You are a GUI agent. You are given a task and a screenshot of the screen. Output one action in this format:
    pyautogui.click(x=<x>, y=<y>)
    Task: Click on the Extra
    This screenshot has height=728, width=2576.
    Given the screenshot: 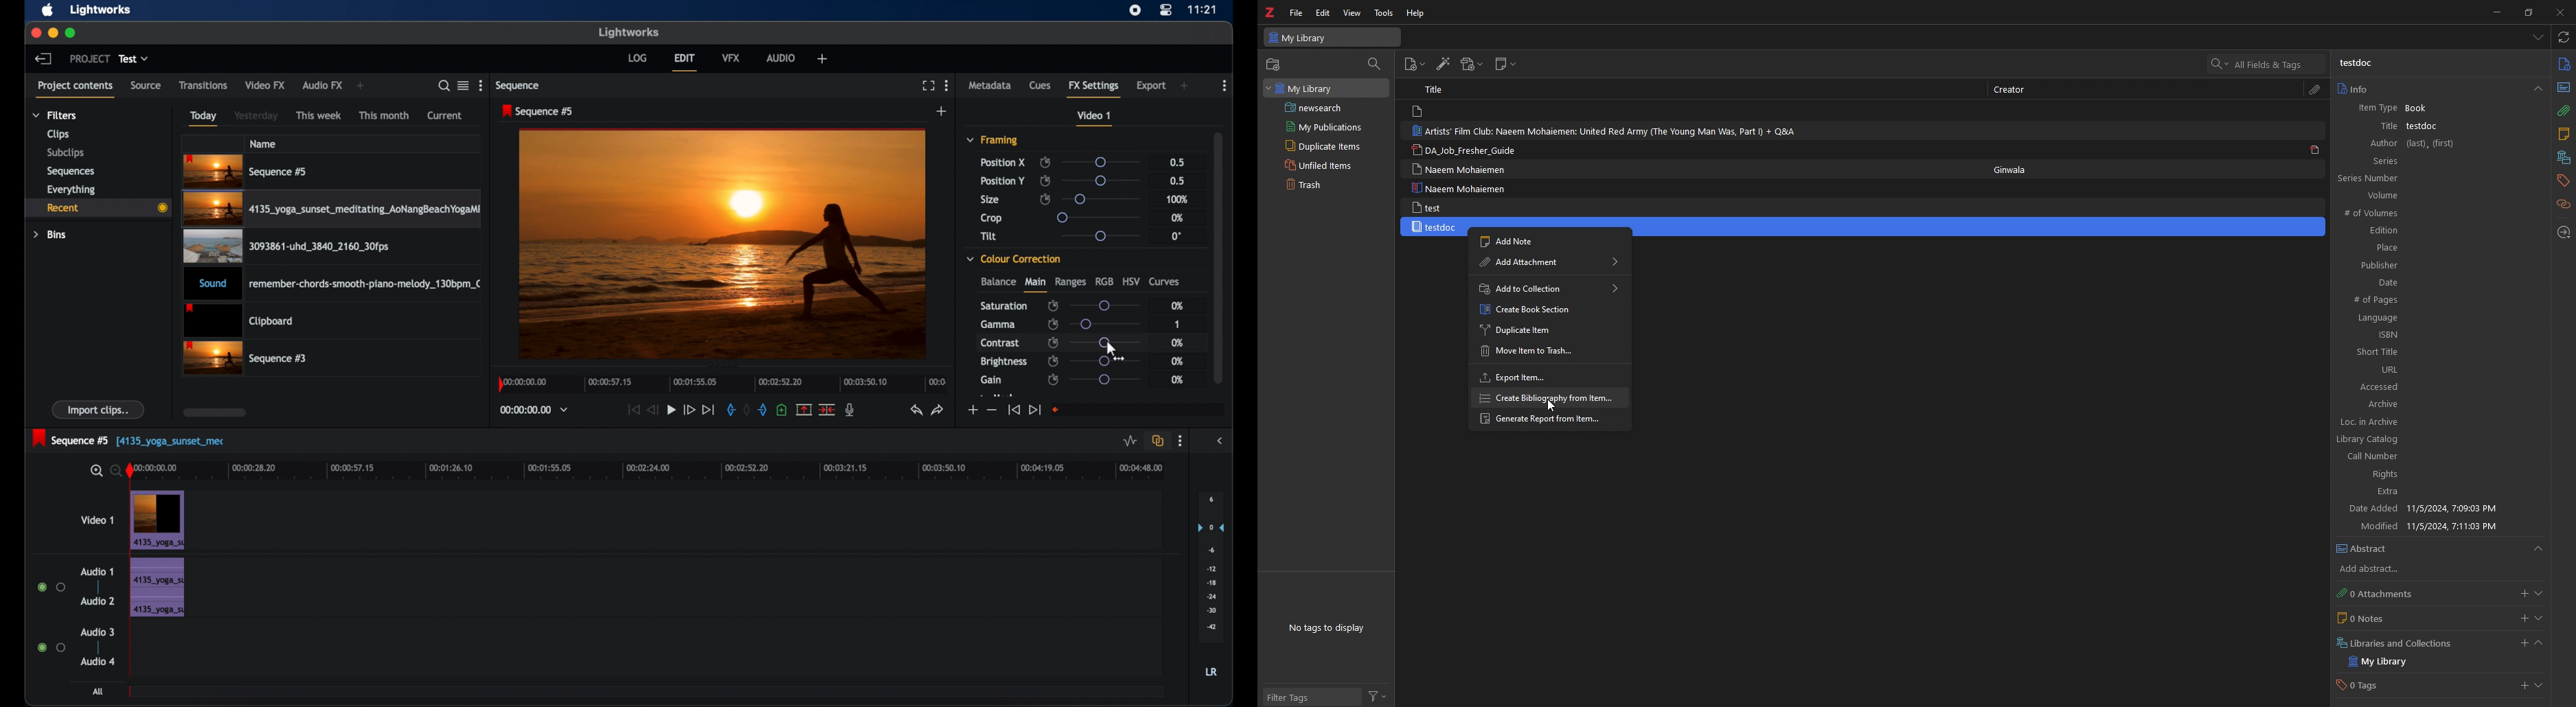 What is the action you would take?
    pyautogui.click(x=2431, y=493)
    